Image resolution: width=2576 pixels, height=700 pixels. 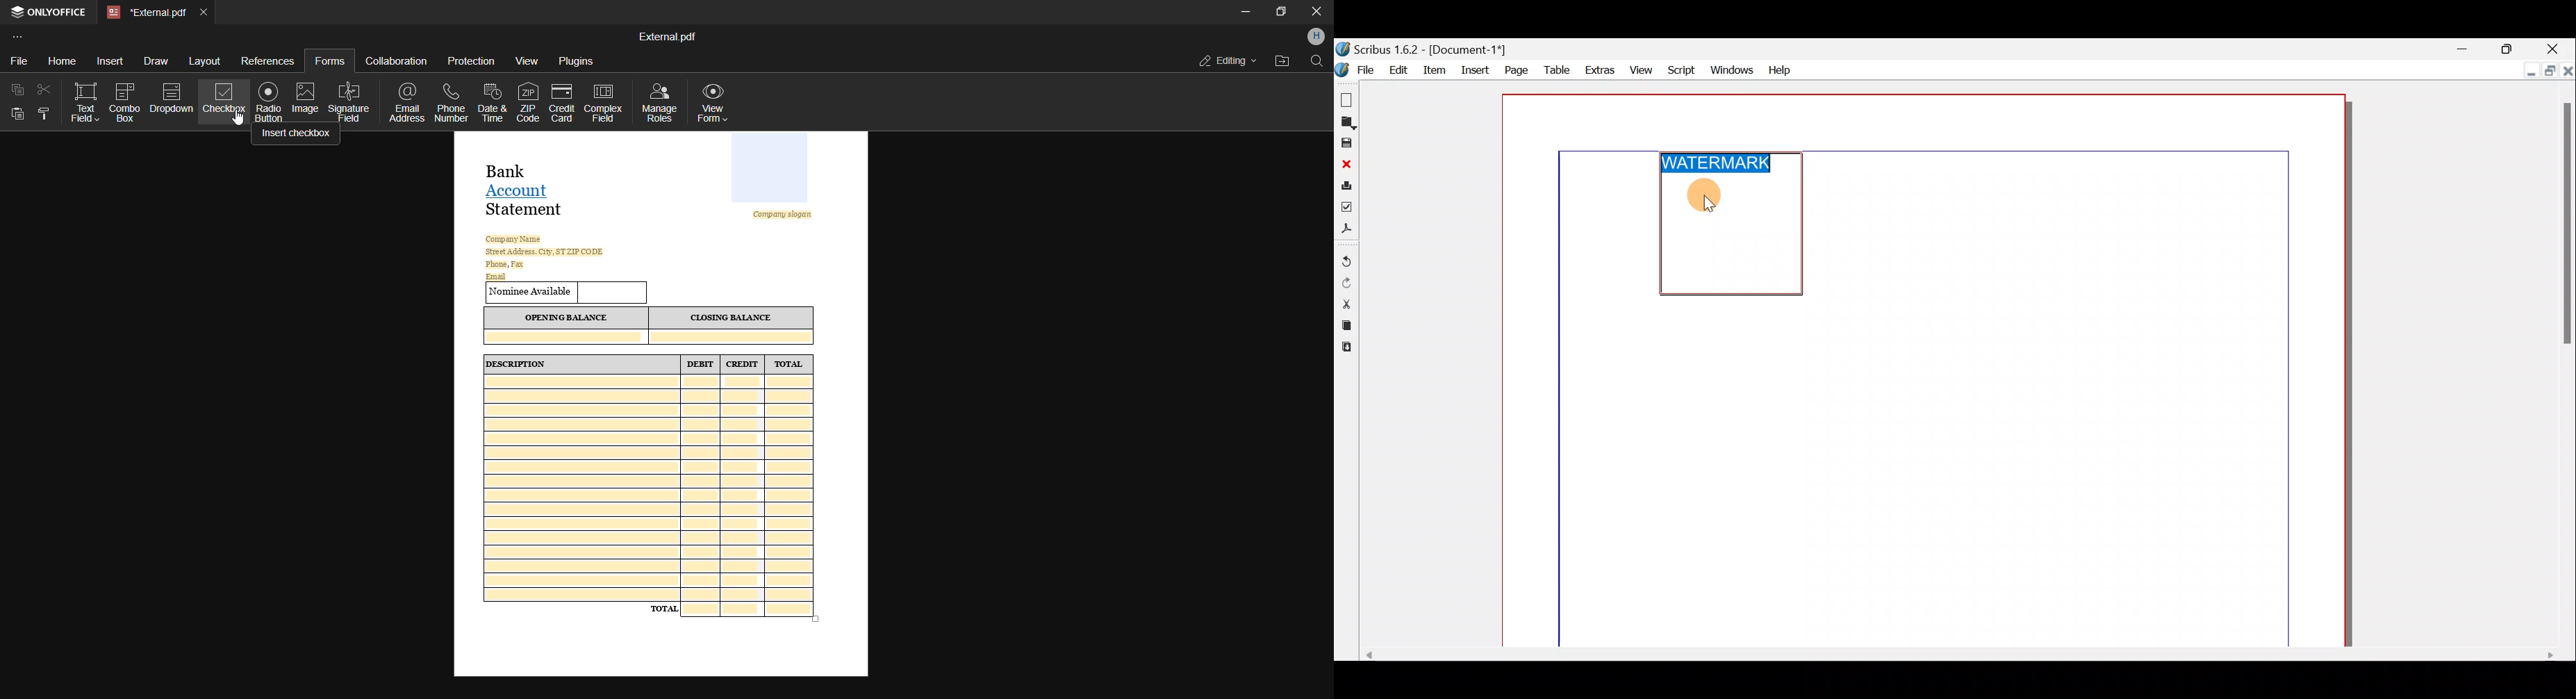 I want to click on Save, so click(x=1345, y=144).